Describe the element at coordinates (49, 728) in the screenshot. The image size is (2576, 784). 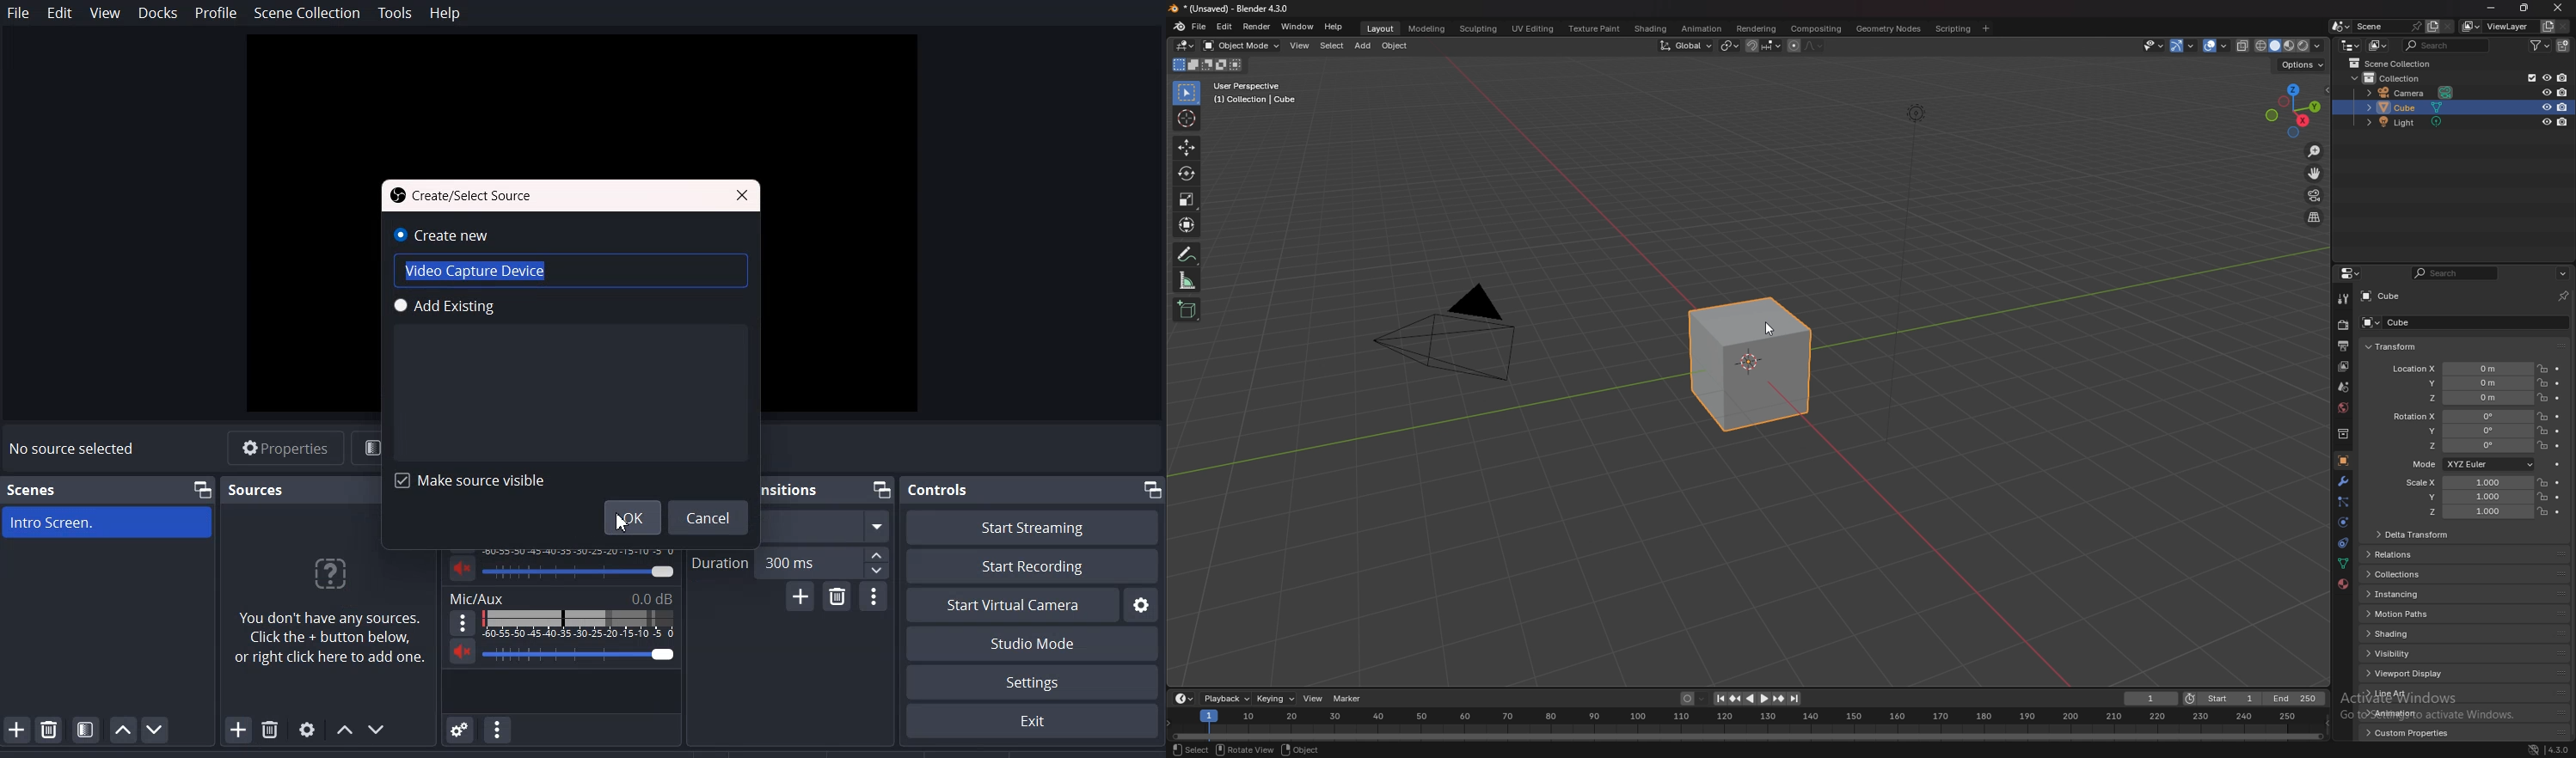
I see `Remove Selected Scene` at that location.